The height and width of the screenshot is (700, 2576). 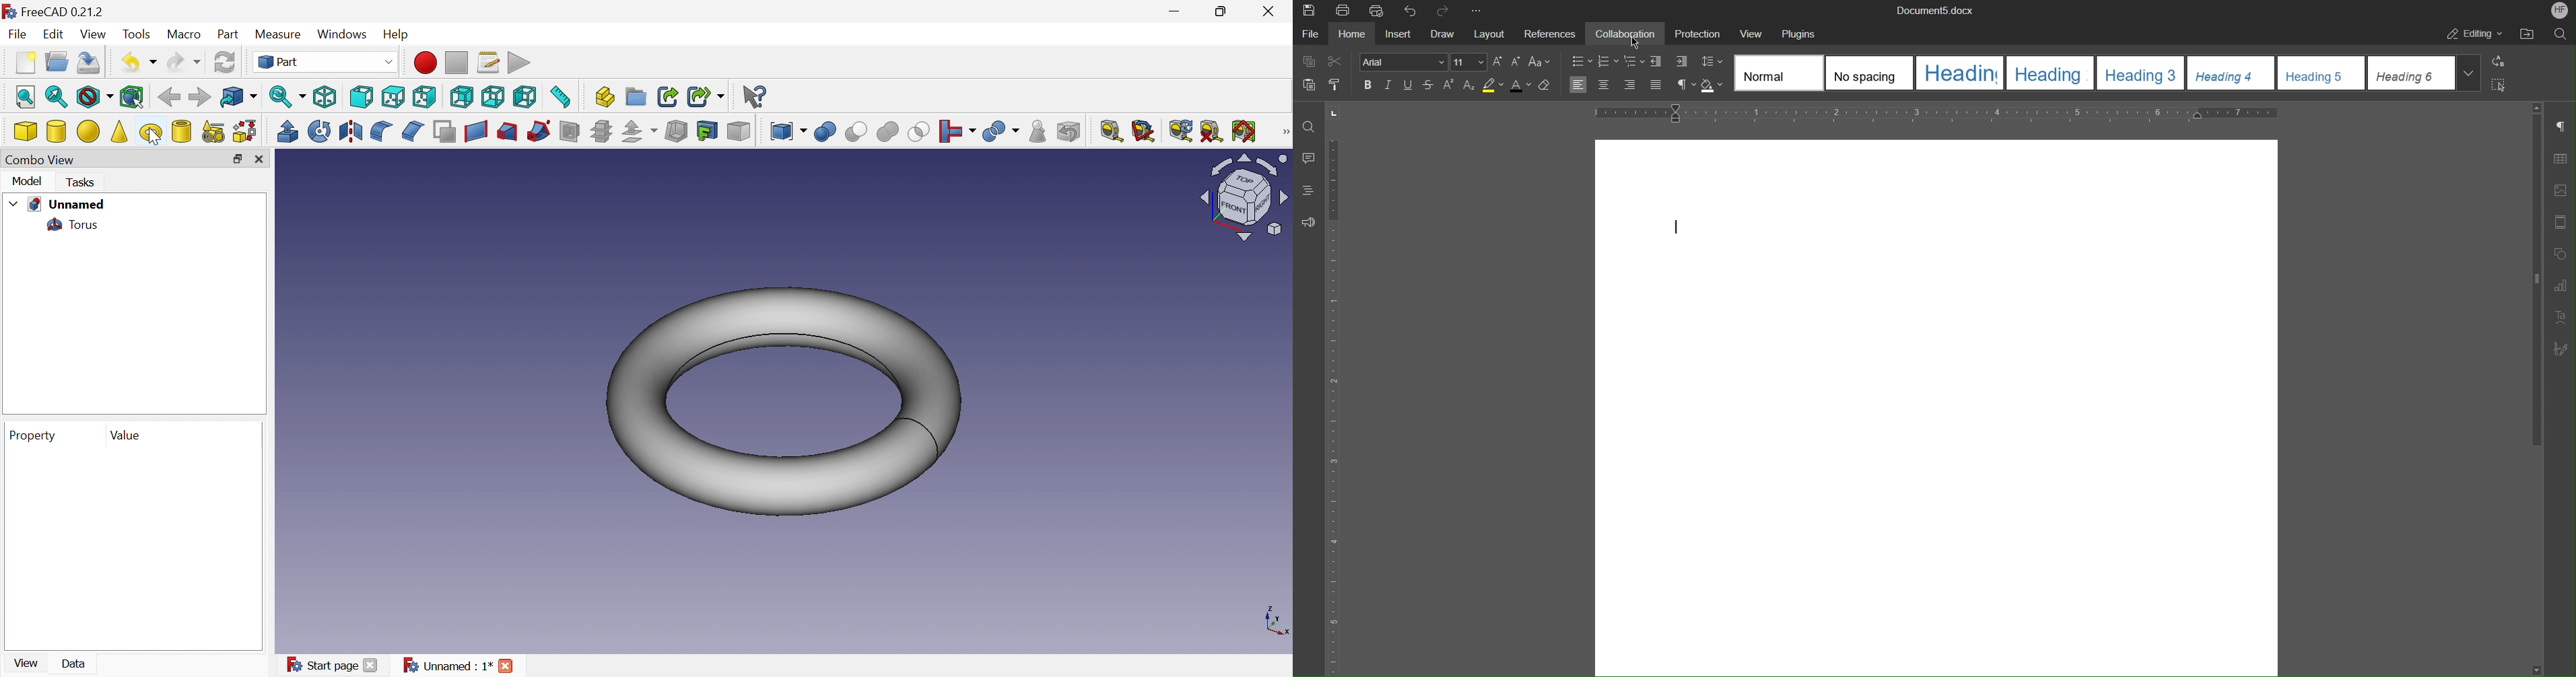 I want to click on Create ruled surface, so click(x=475, y=131).